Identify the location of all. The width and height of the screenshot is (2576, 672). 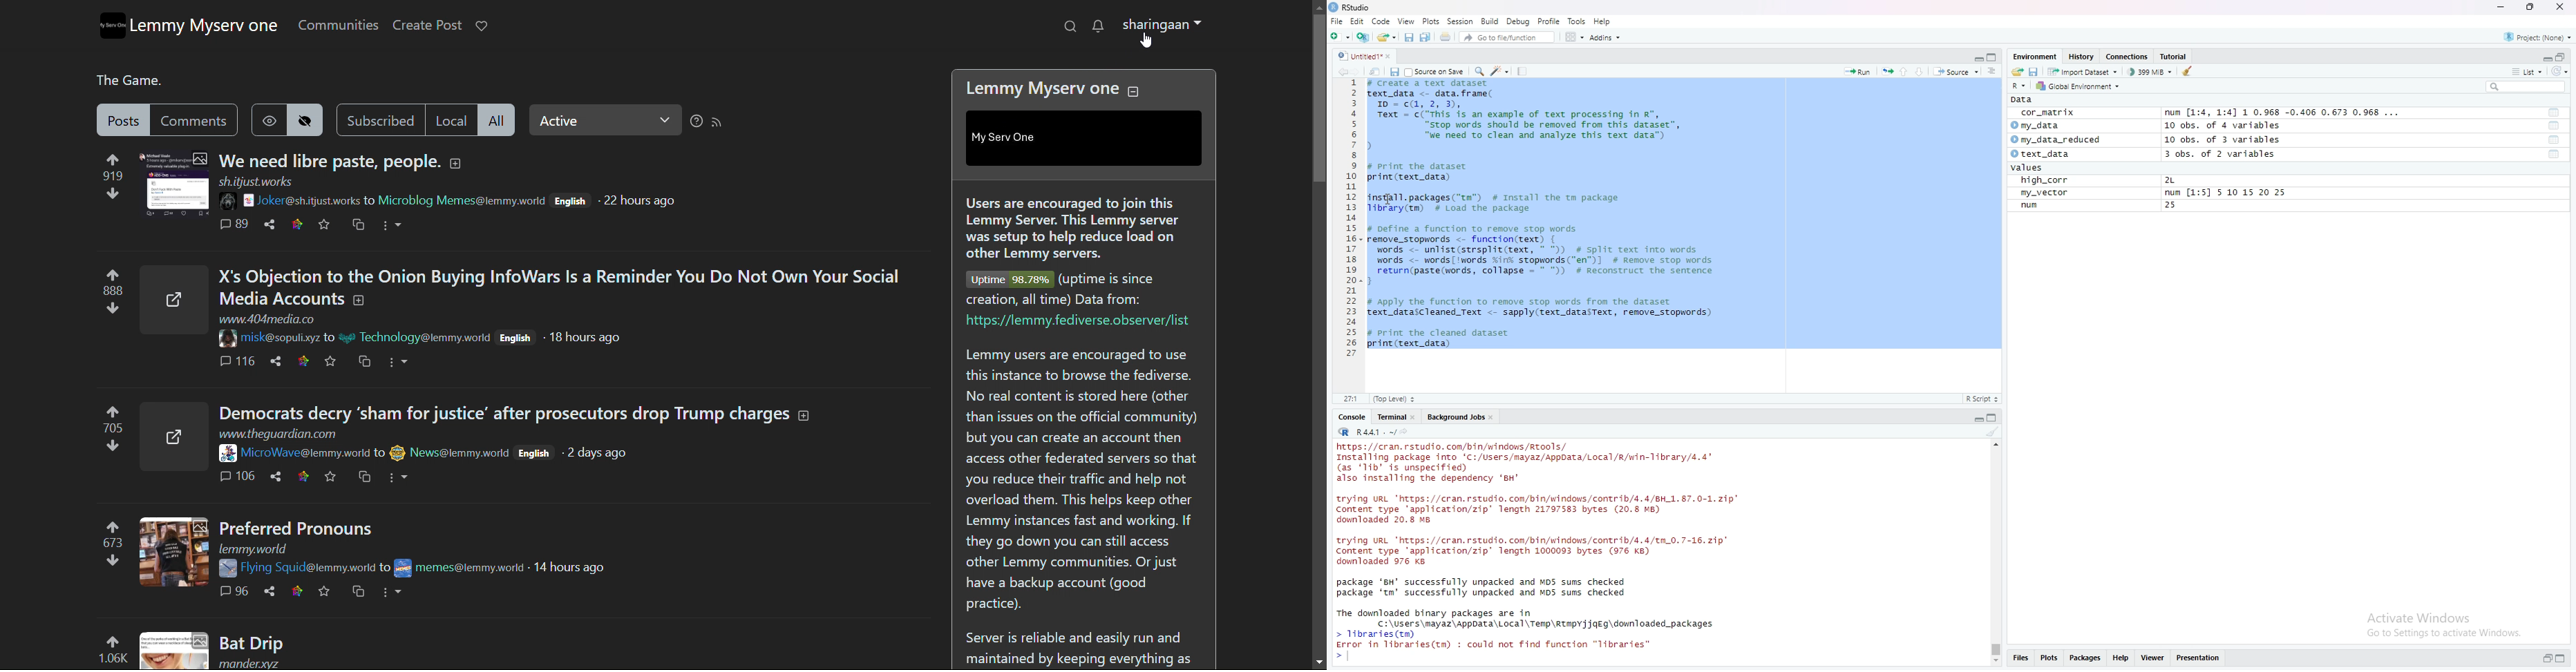
(497, 120).